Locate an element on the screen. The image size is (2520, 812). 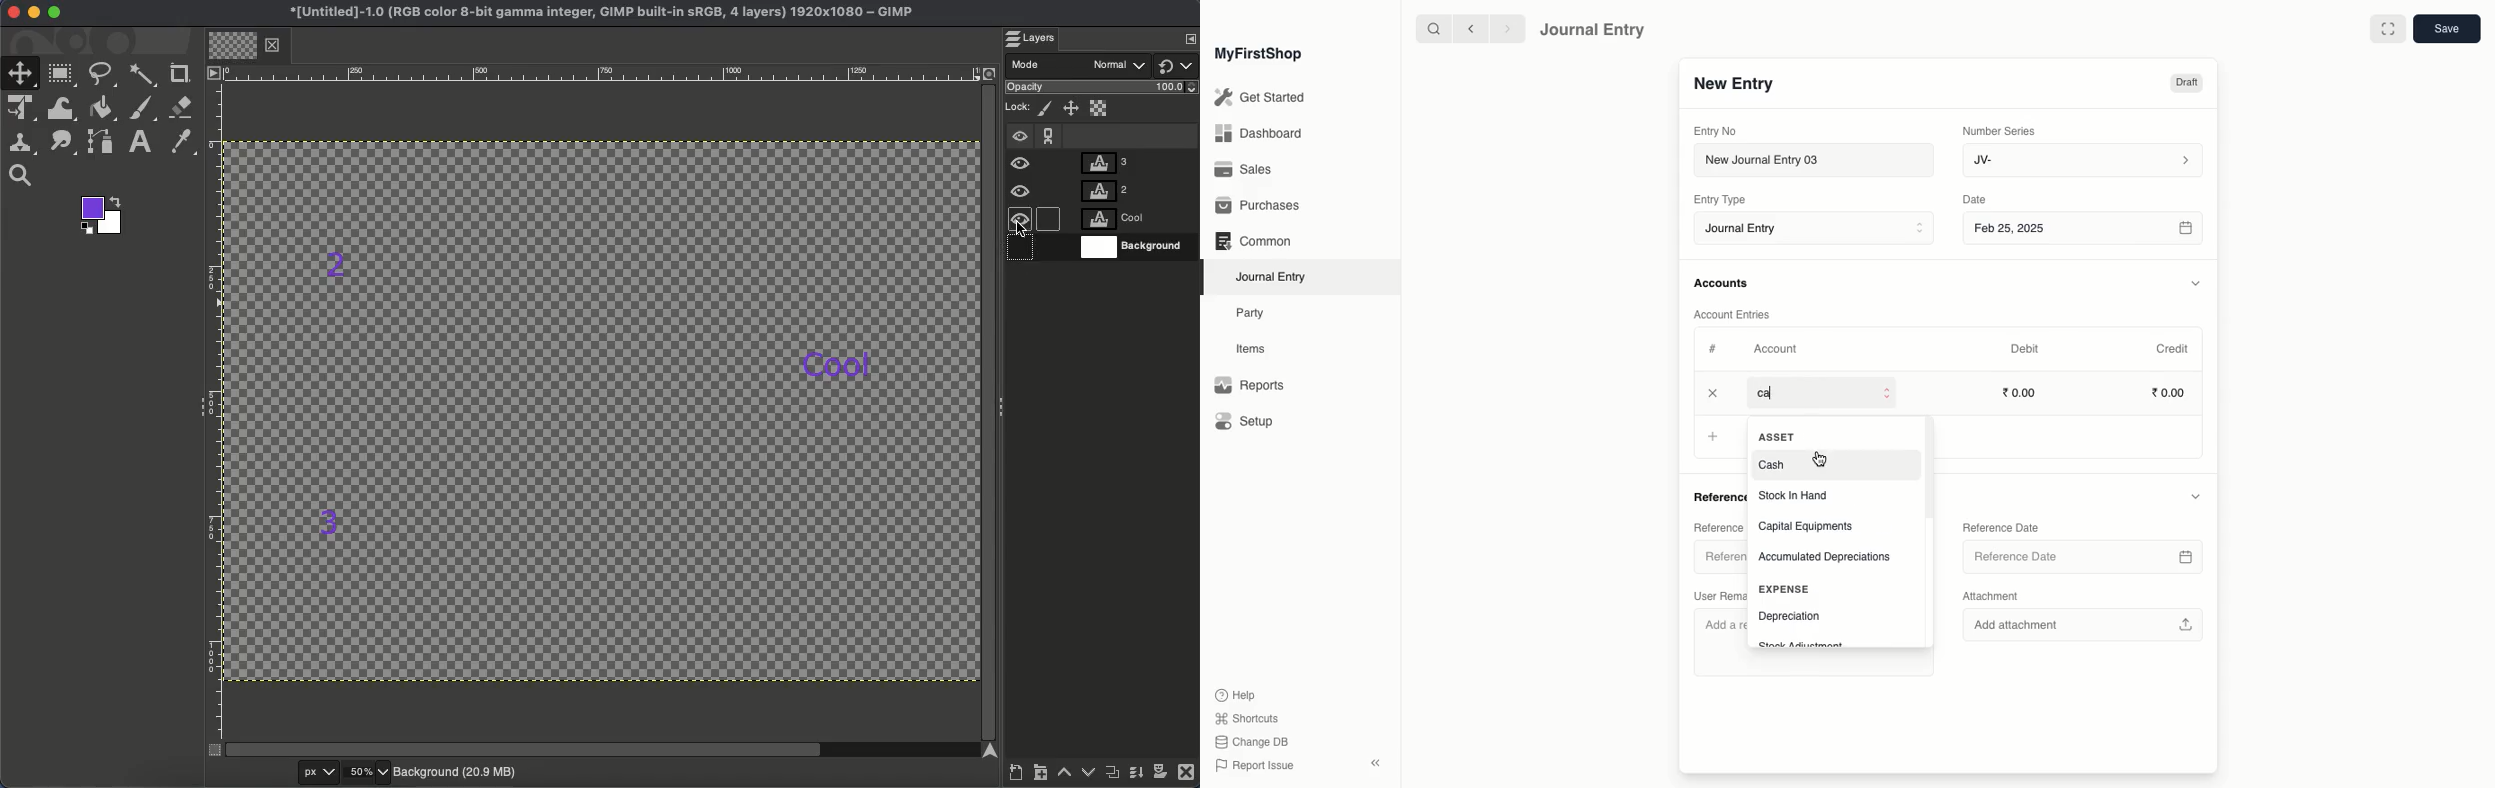
Reports is located at coordinates (1249, 386).